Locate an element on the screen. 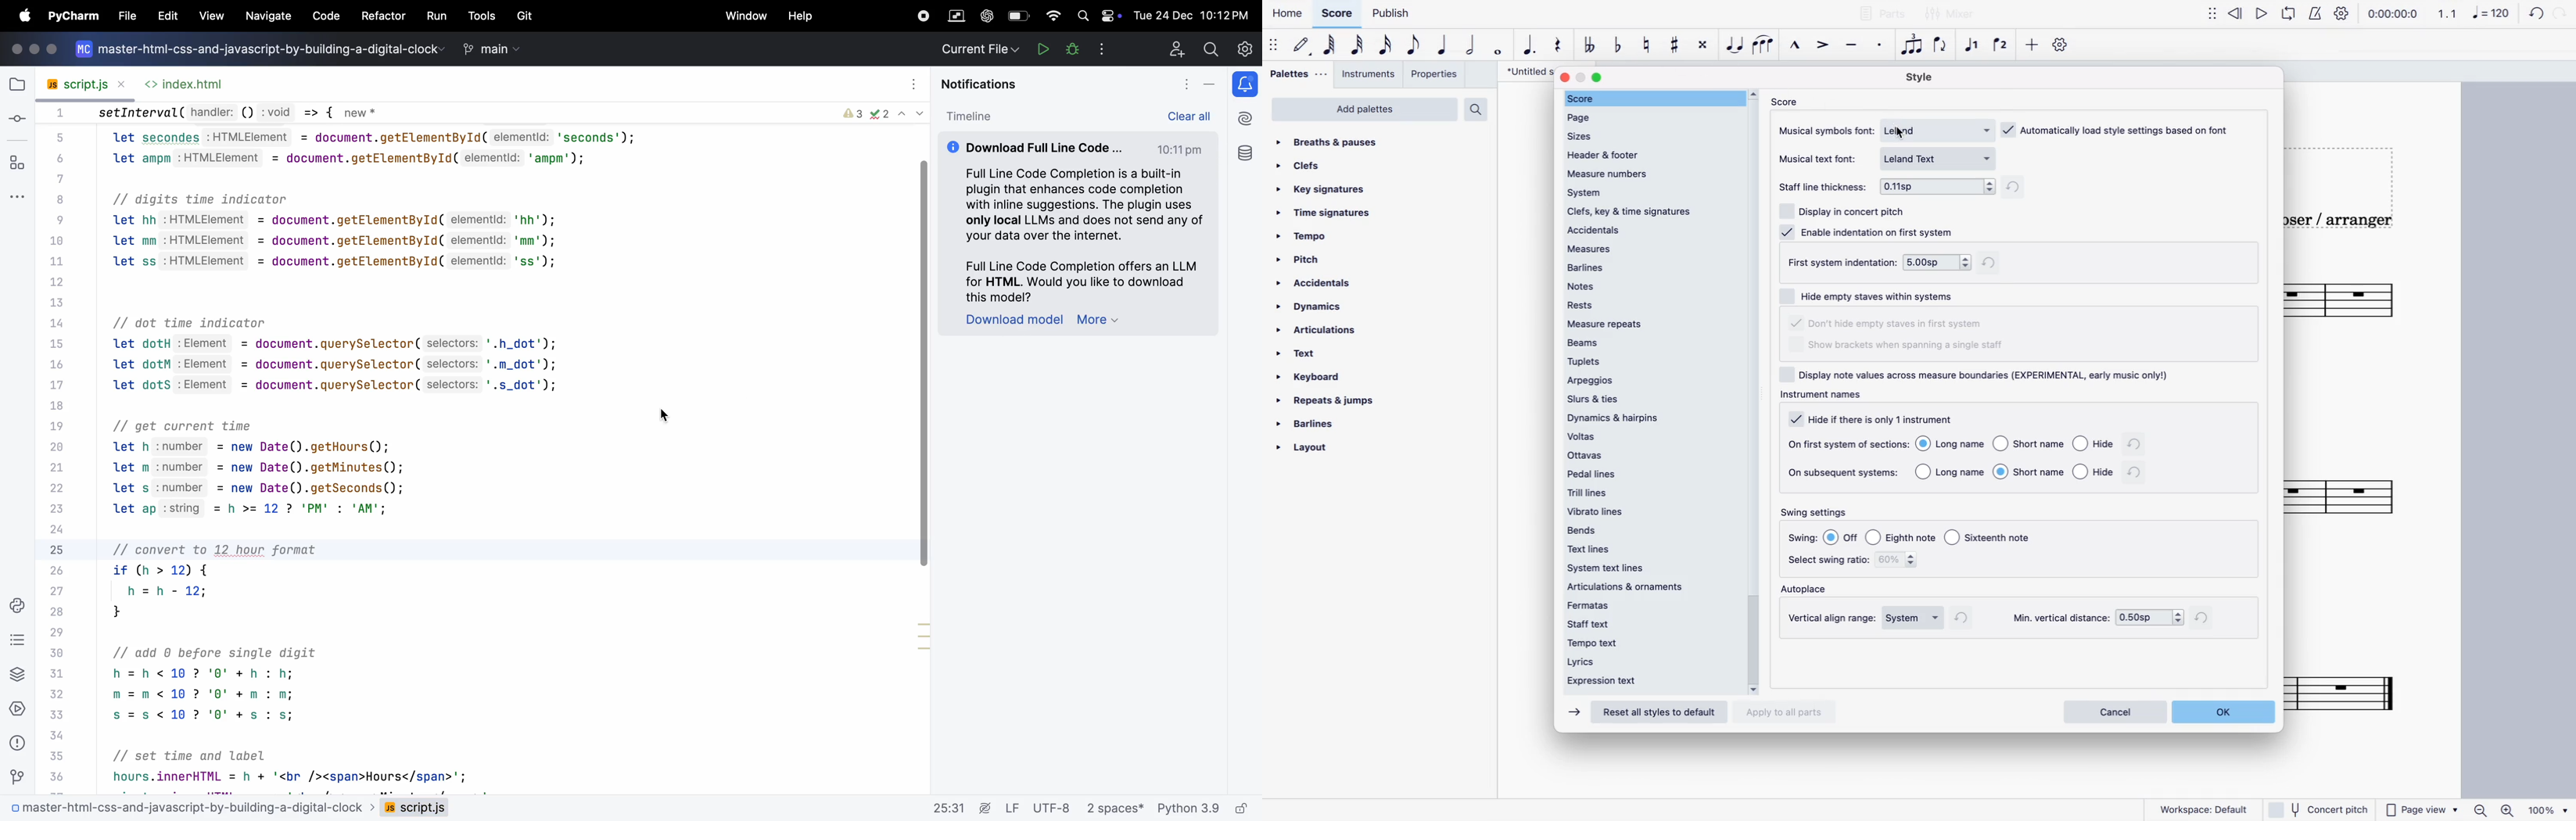 Image resolution: width=2576 pixels, height=840 pixels. pedal lines is located at coordinates (1656, 474).